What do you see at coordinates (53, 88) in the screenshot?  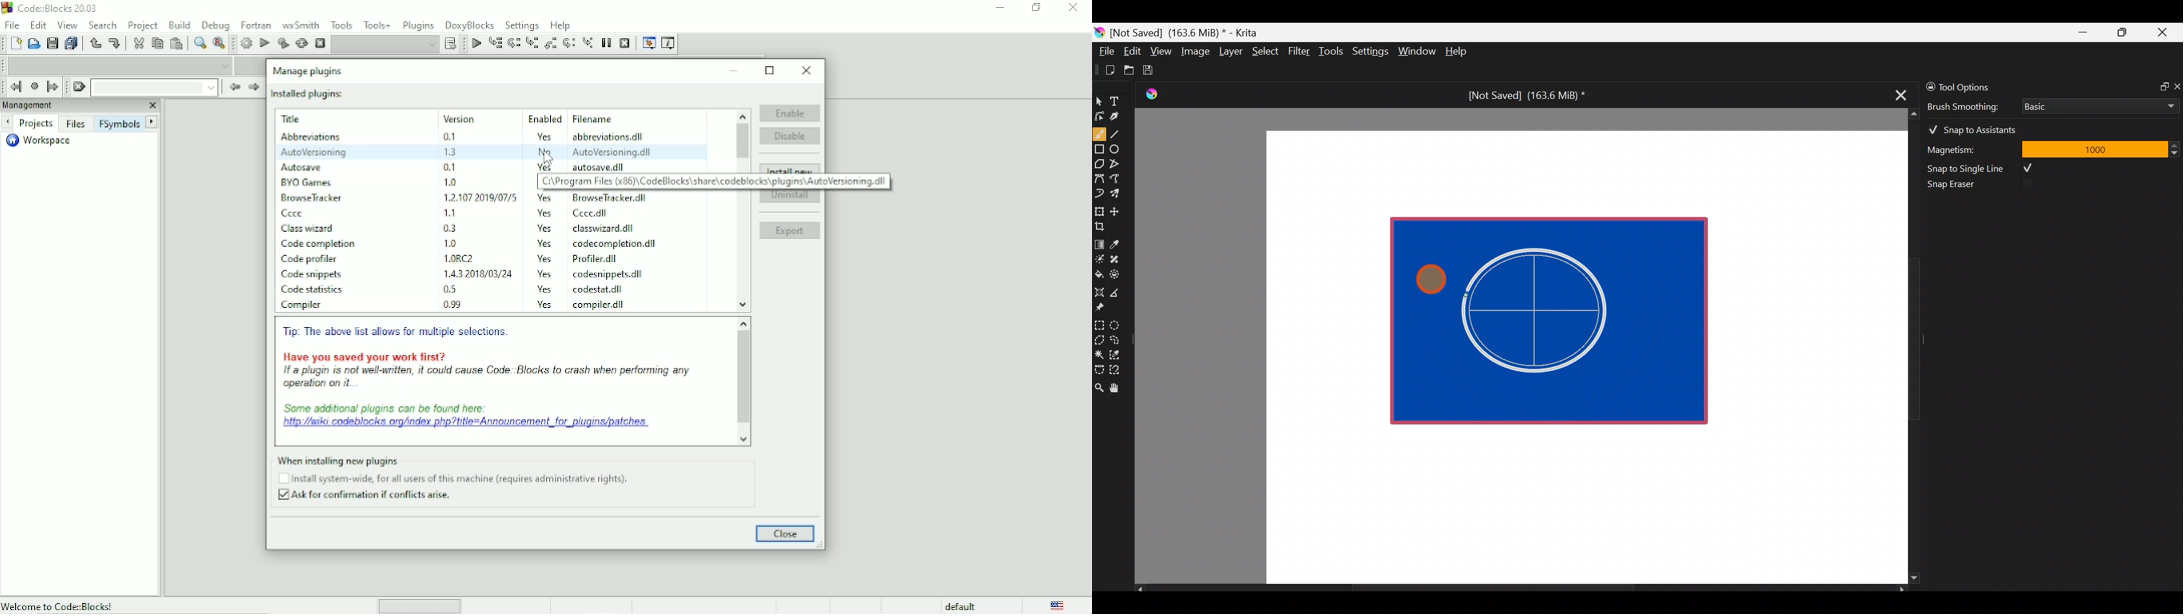 I see `Jump forward` at bounding box center [53, 88].